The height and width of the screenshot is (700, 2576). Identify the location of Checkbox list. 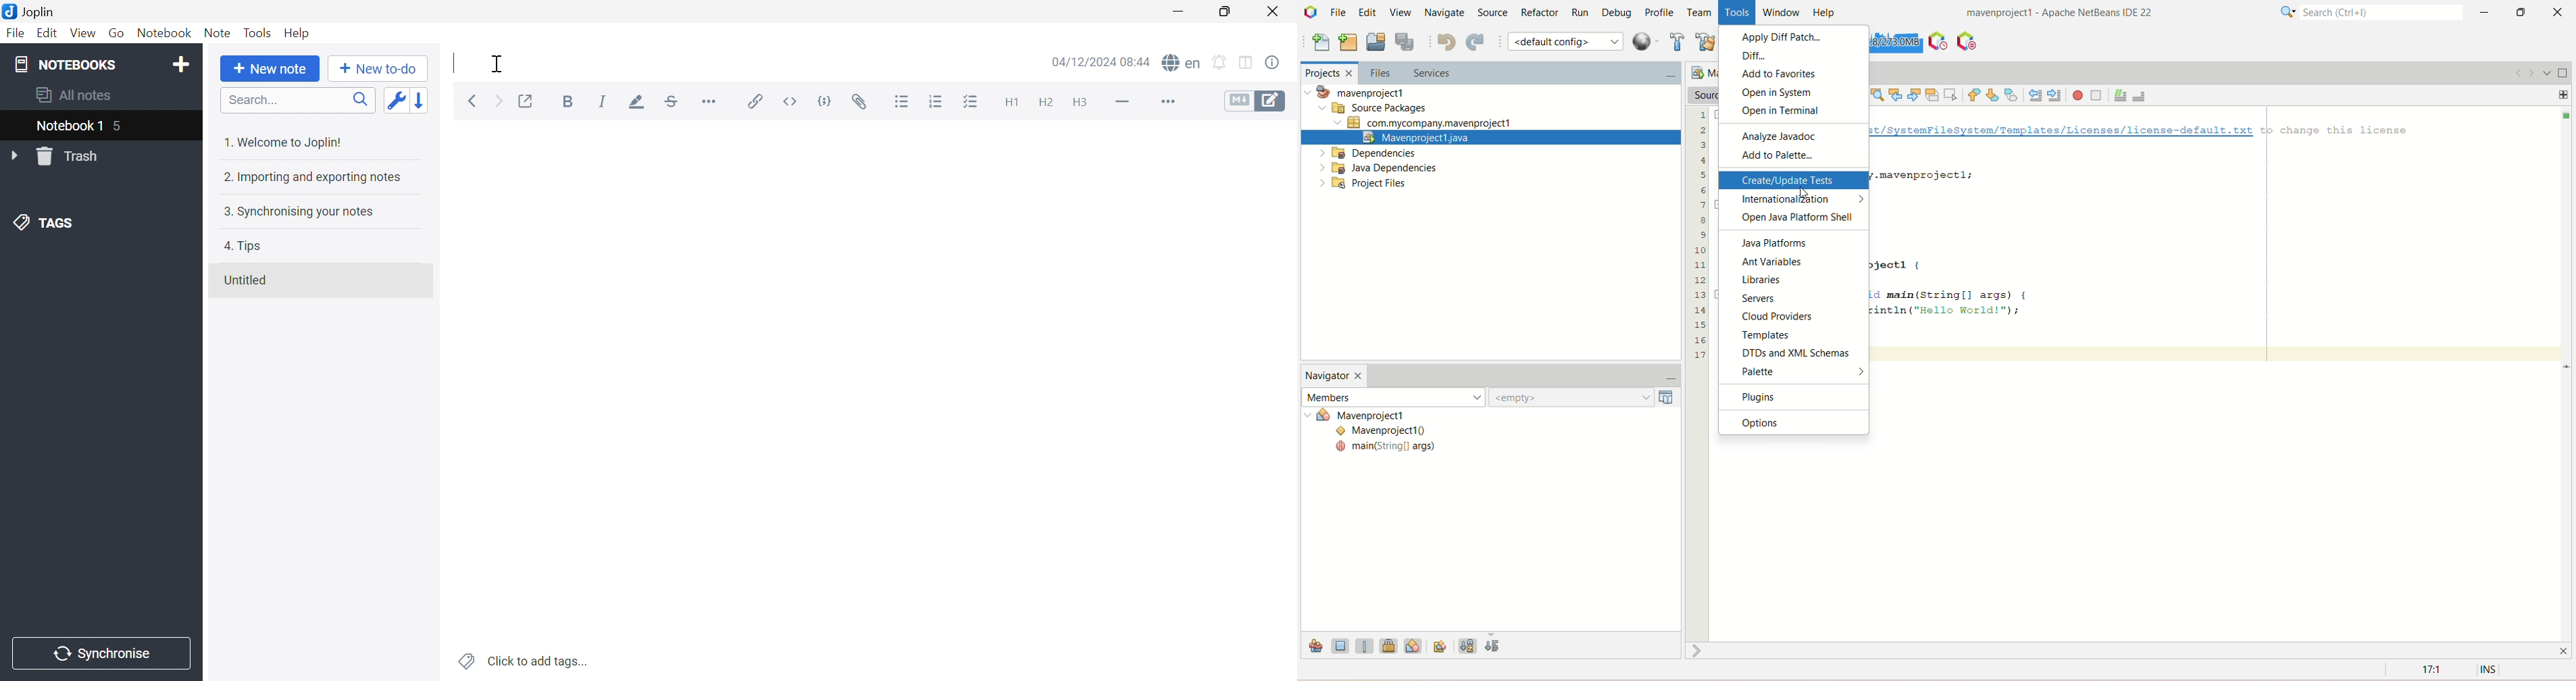
(971, 103).